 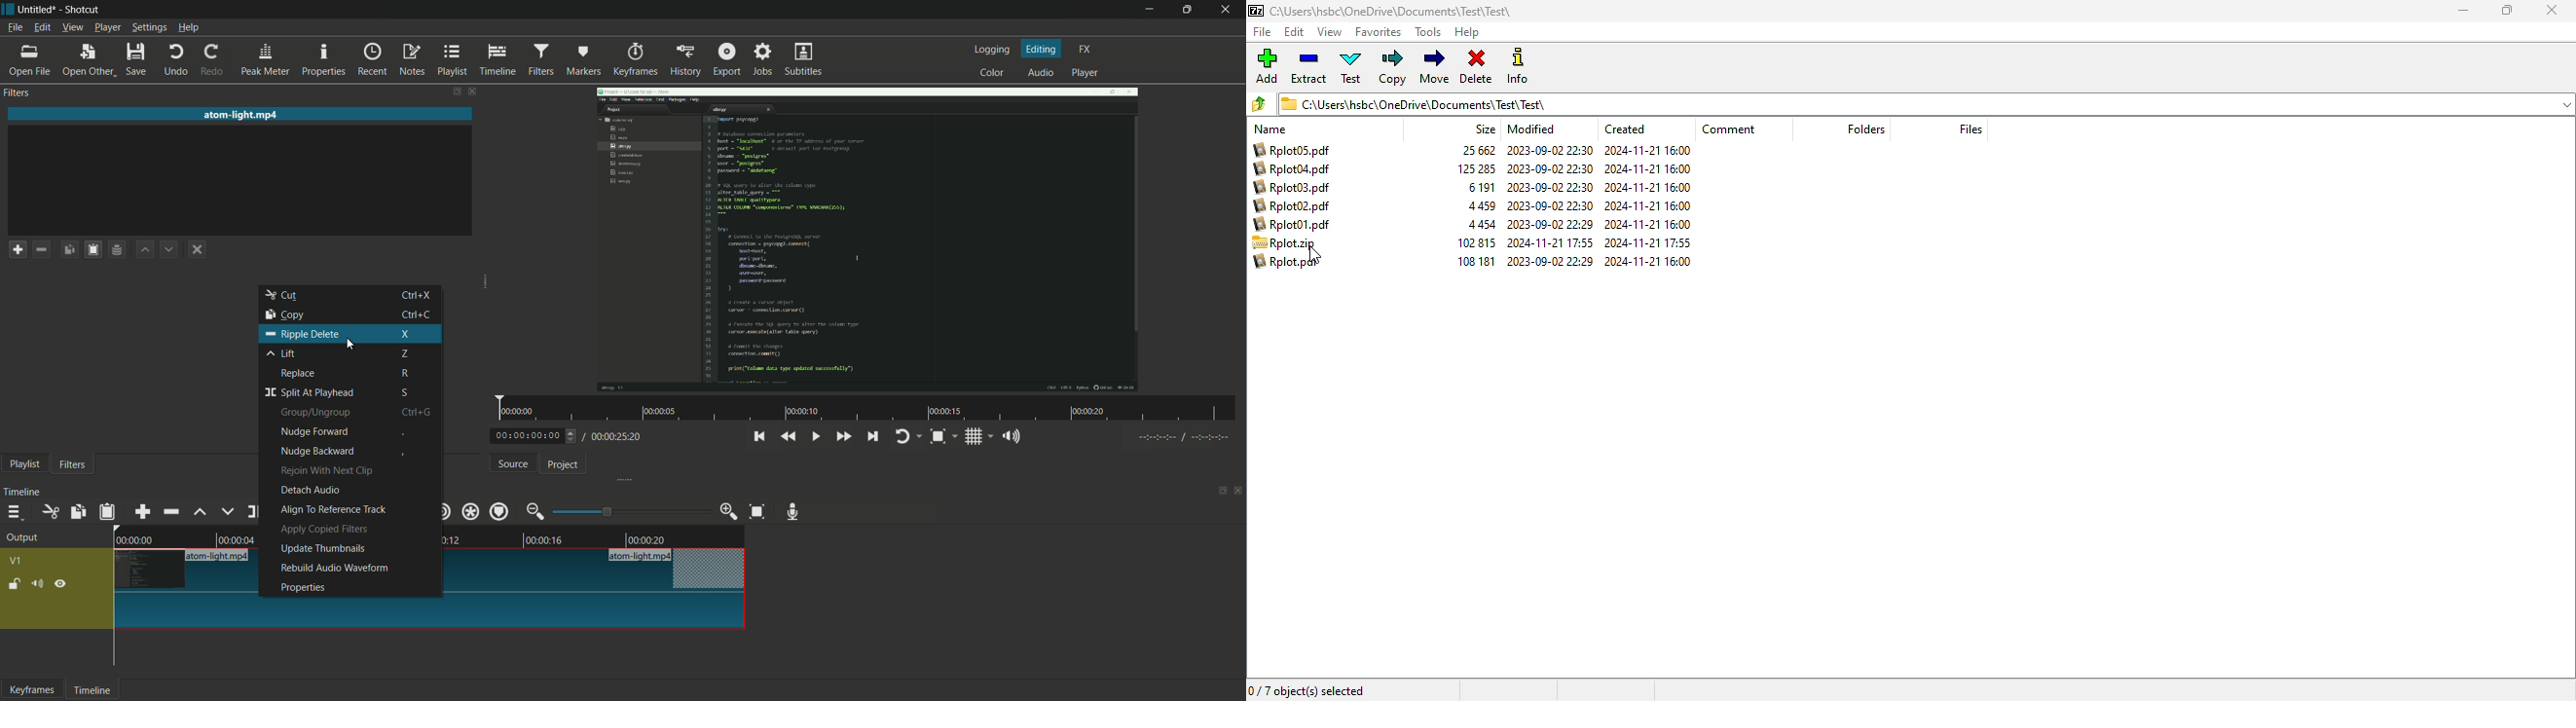 I want to click on delete, so click(x=1477, y=66).